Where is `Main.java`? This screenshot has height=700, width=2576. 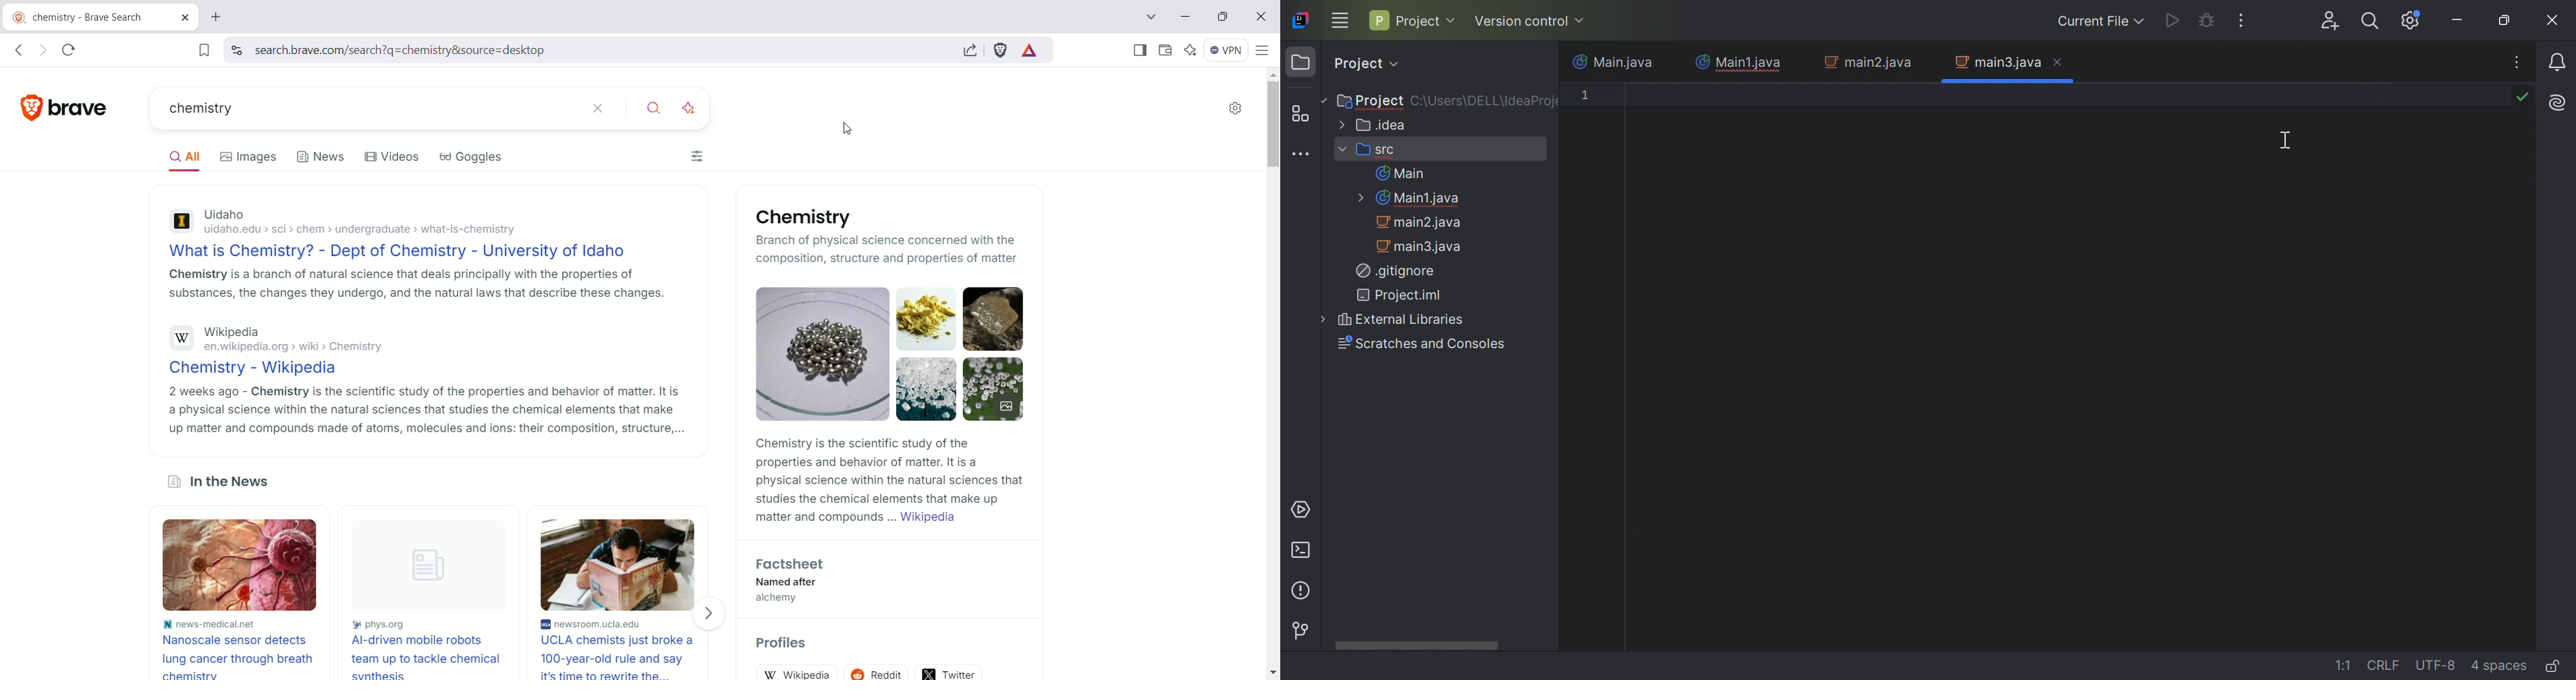
Main.java is located at coordinates (1617, 62).